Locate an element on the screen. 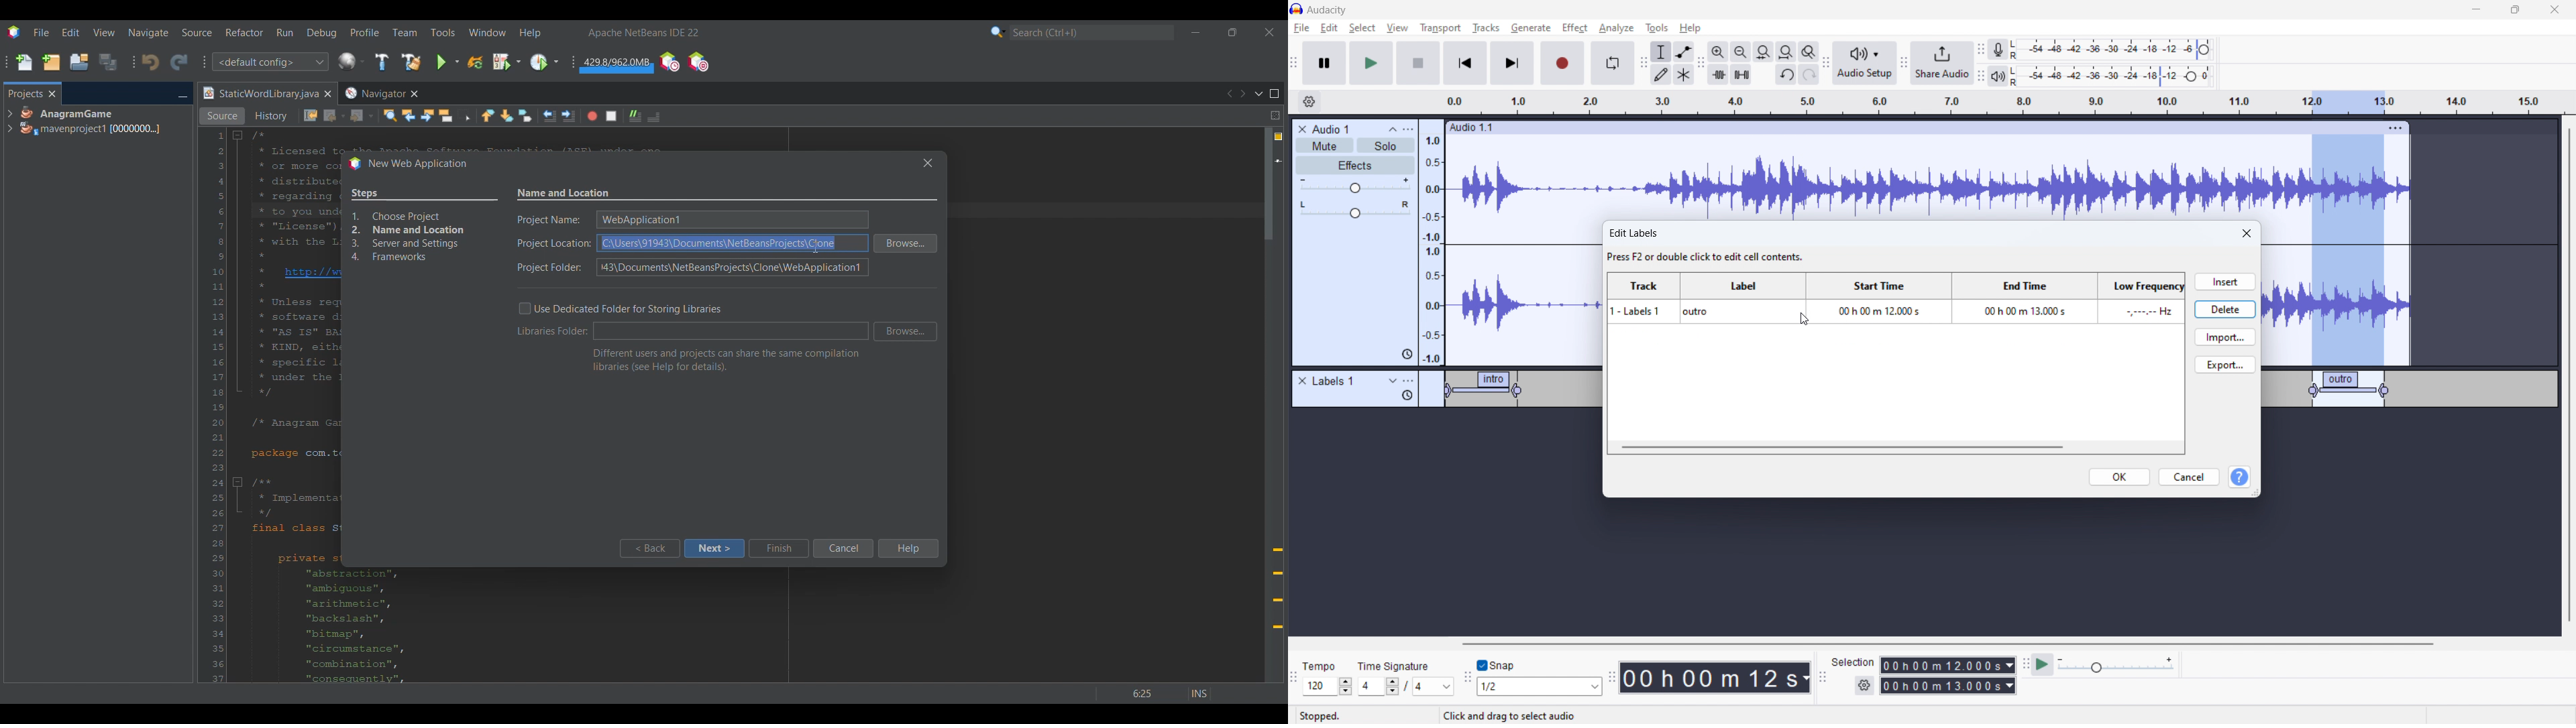 This screenshot has width=2576, height=728. select snapping is located at coordinates (1540, 686).